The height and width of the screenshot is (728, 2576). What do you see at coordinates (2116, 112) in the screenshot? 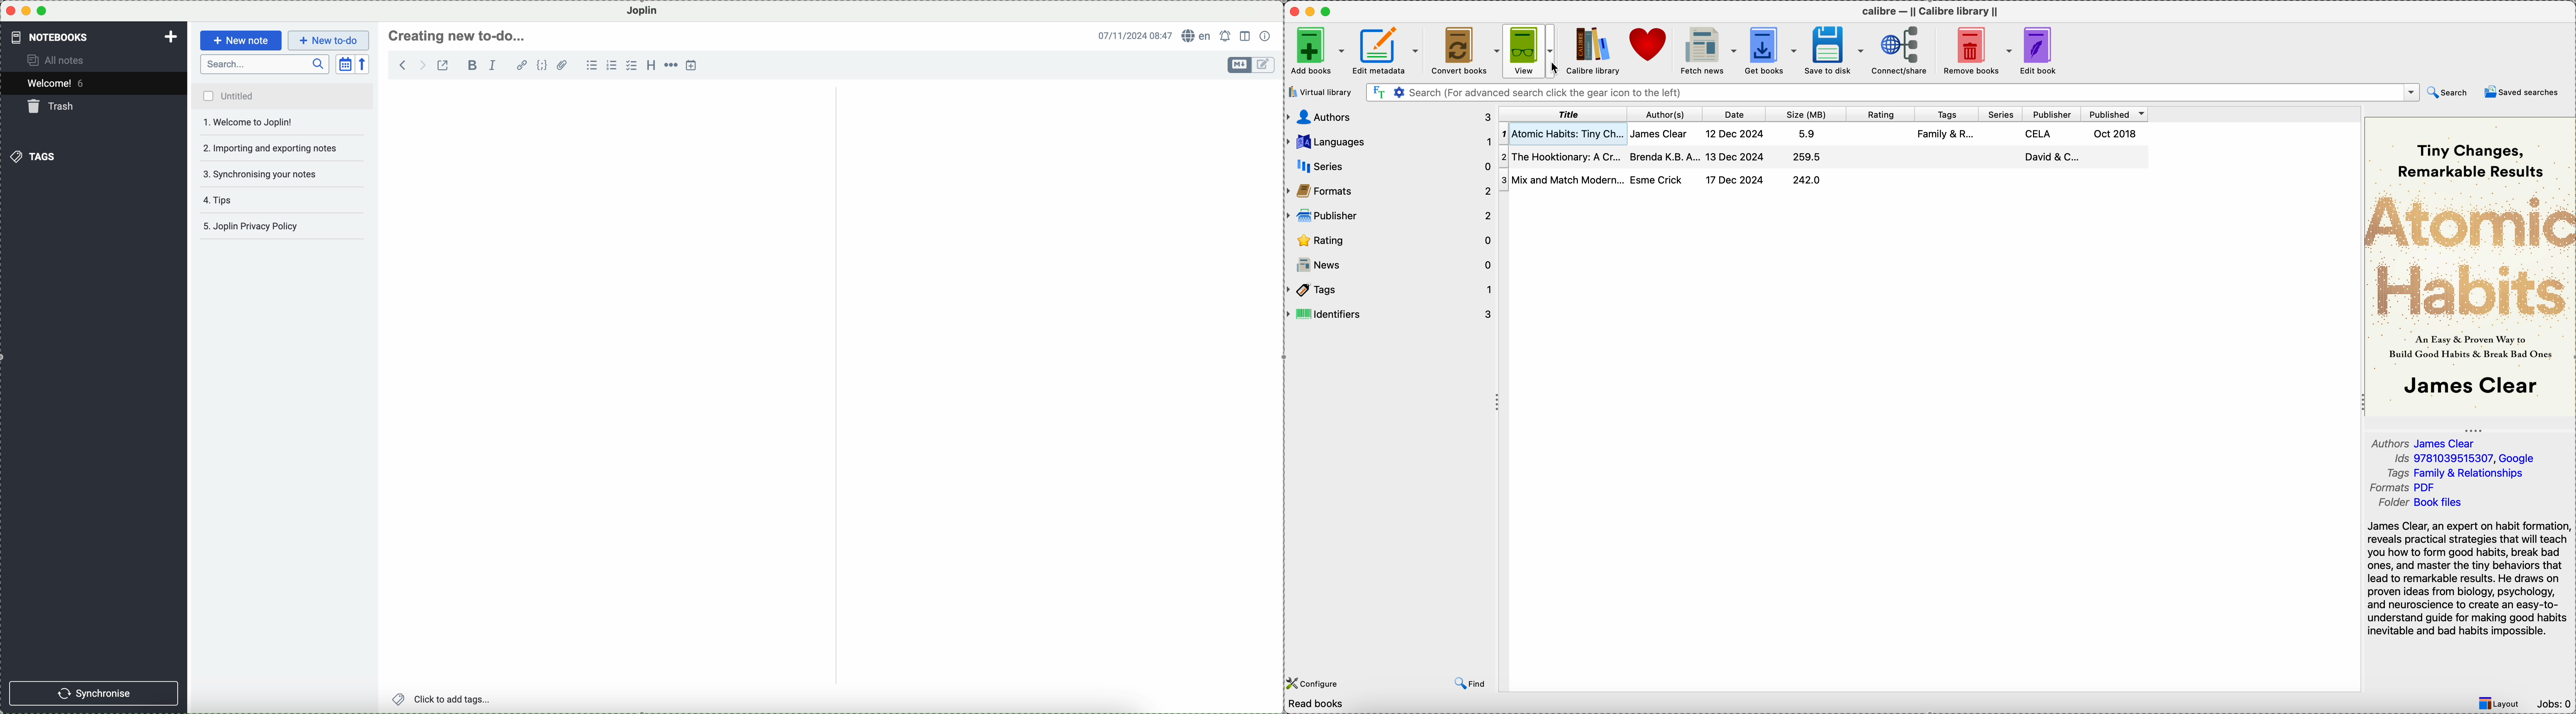
I see `published` at bounding box center [2116, 112].